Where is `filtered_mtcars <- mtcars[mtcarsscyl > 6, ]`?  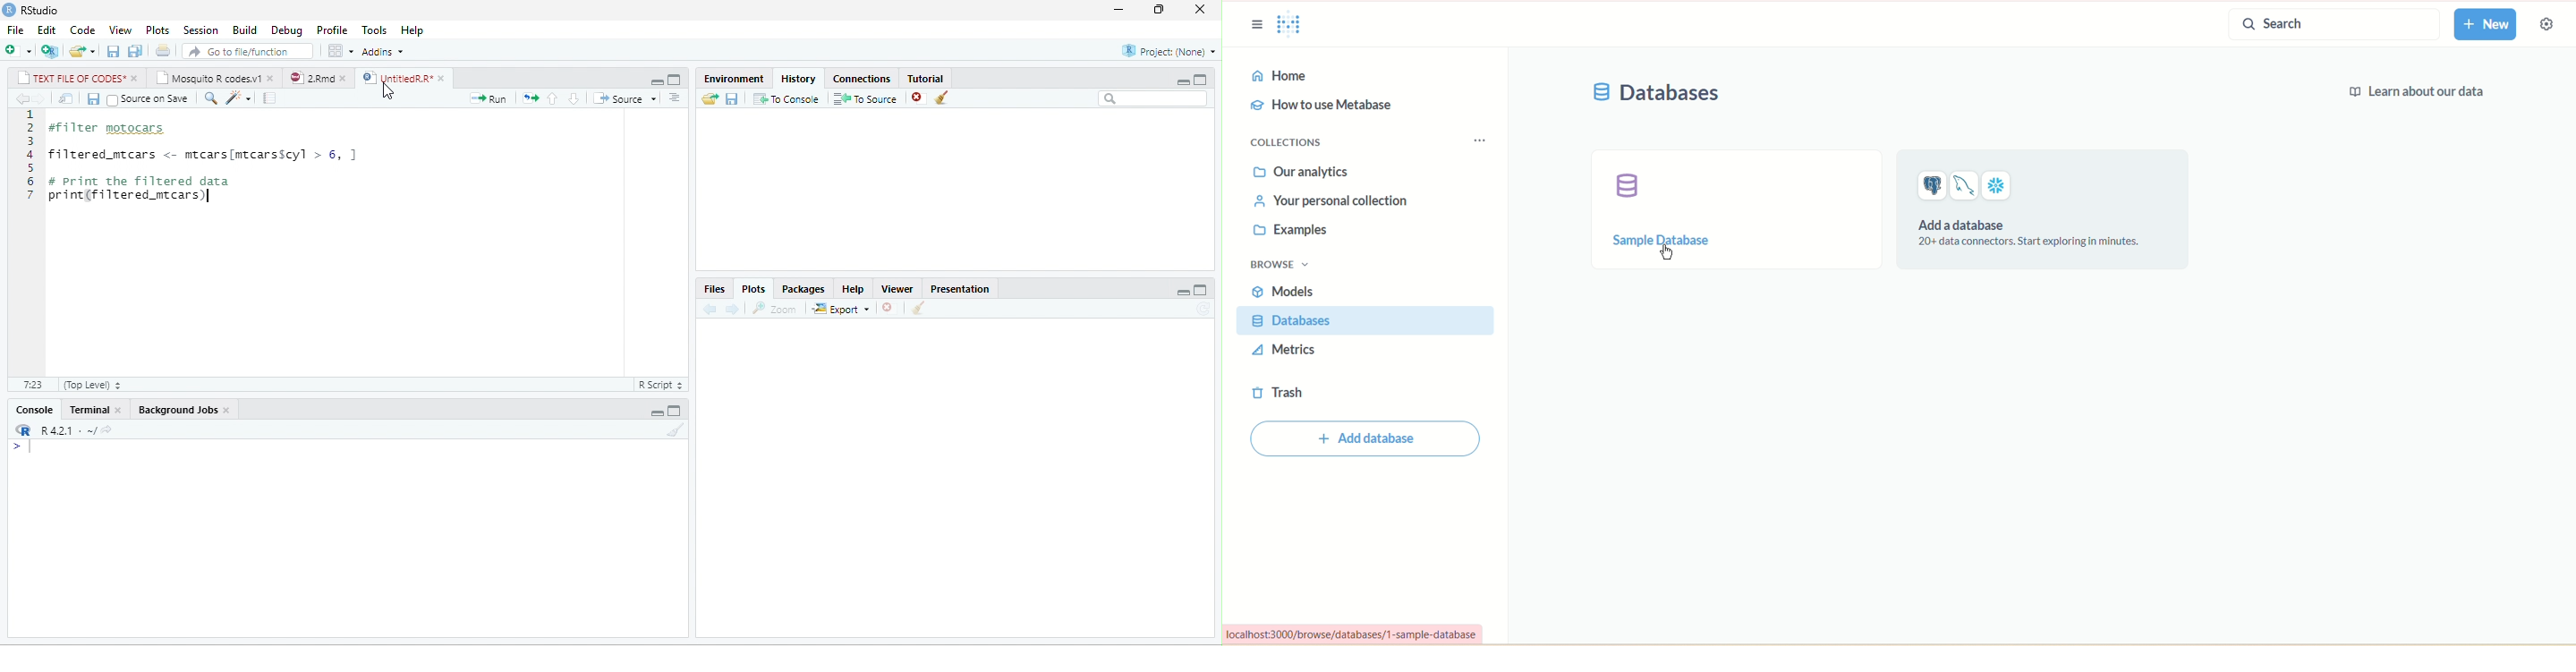
filtered_mtcars <- mtcars[mtcarsscyl > 6, ] is located at coordinates (203, 155).